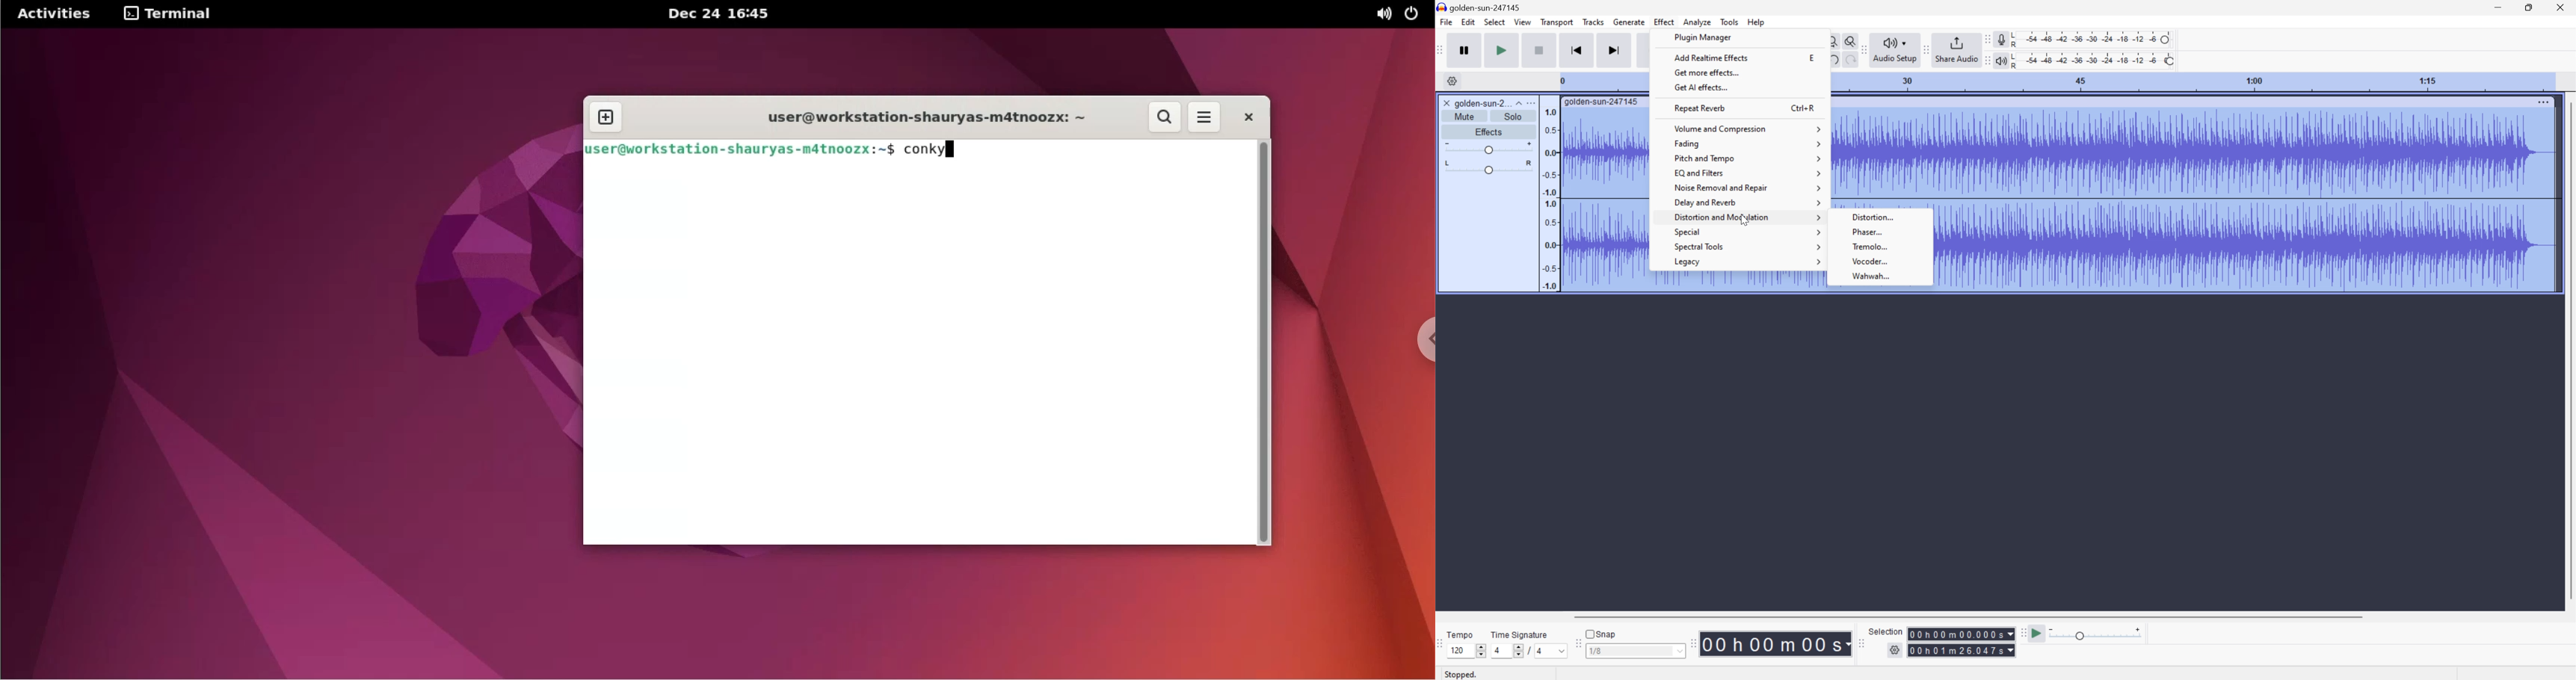 The width and height of the screenshot is (2576, 700). What do you see at coordinates (1756, 21) in the screenshot?
I see `Help` at bounding box center [1756, 21].